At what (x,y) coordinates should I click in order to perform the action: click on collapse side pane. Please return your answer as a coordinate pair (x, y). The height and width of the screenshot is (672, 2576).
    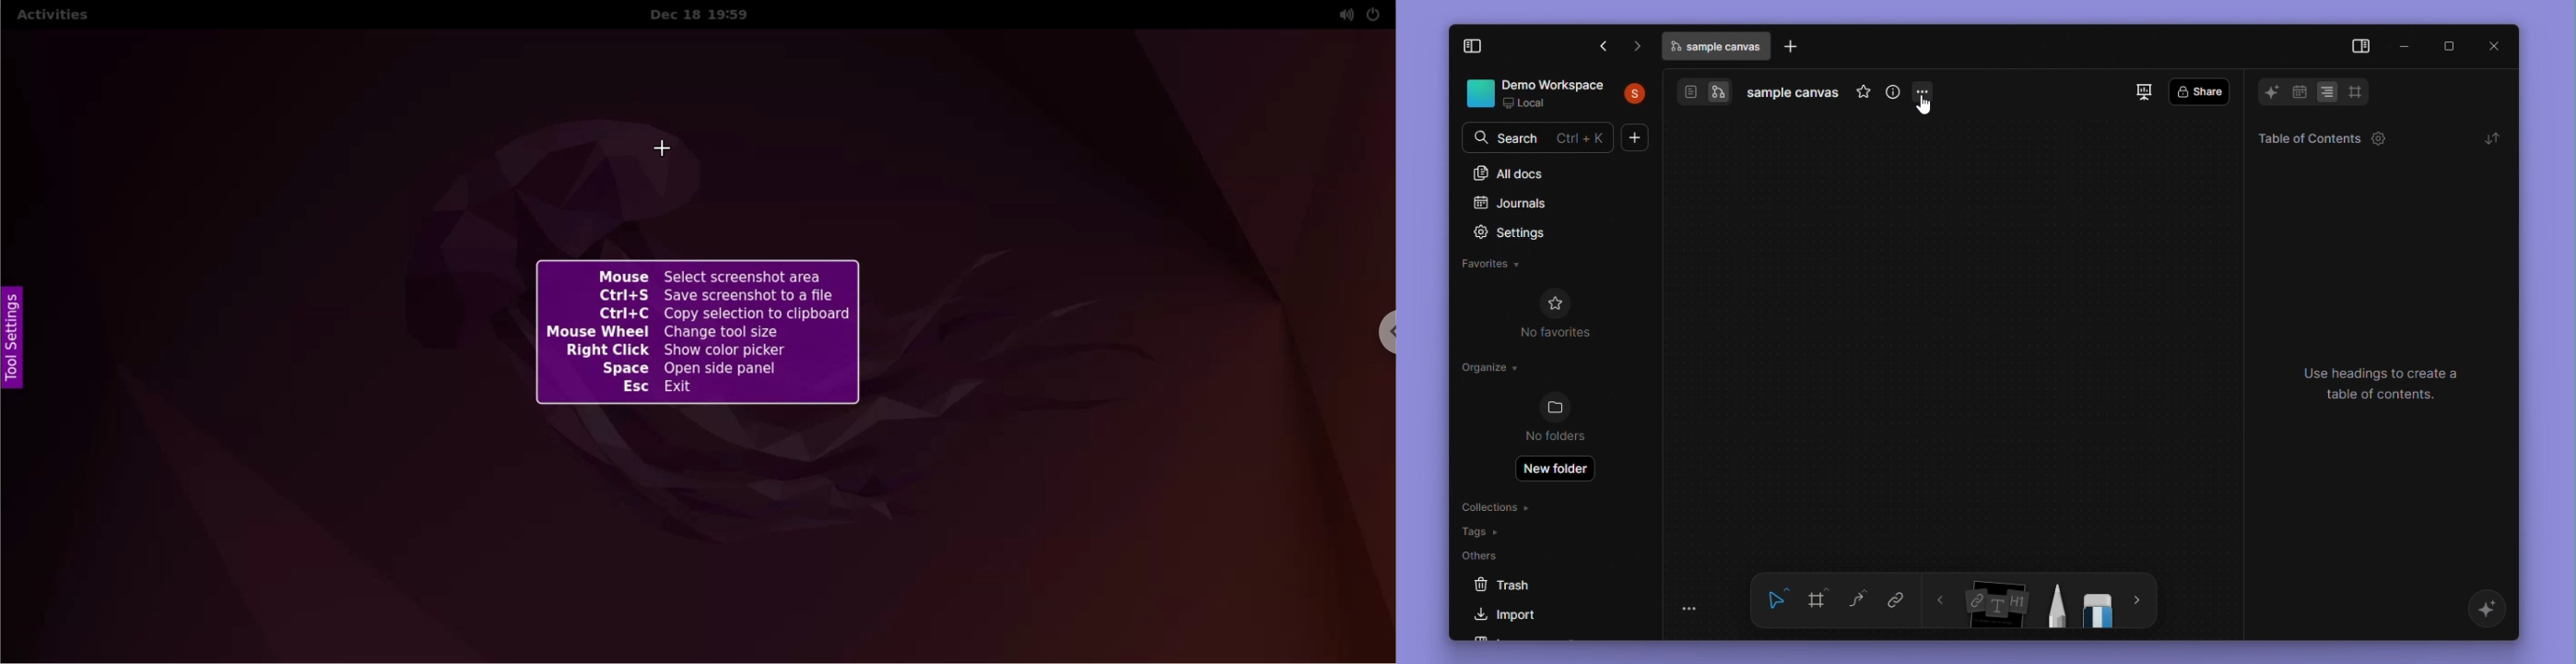
    Looking at the image, I should click on (1484, 47).